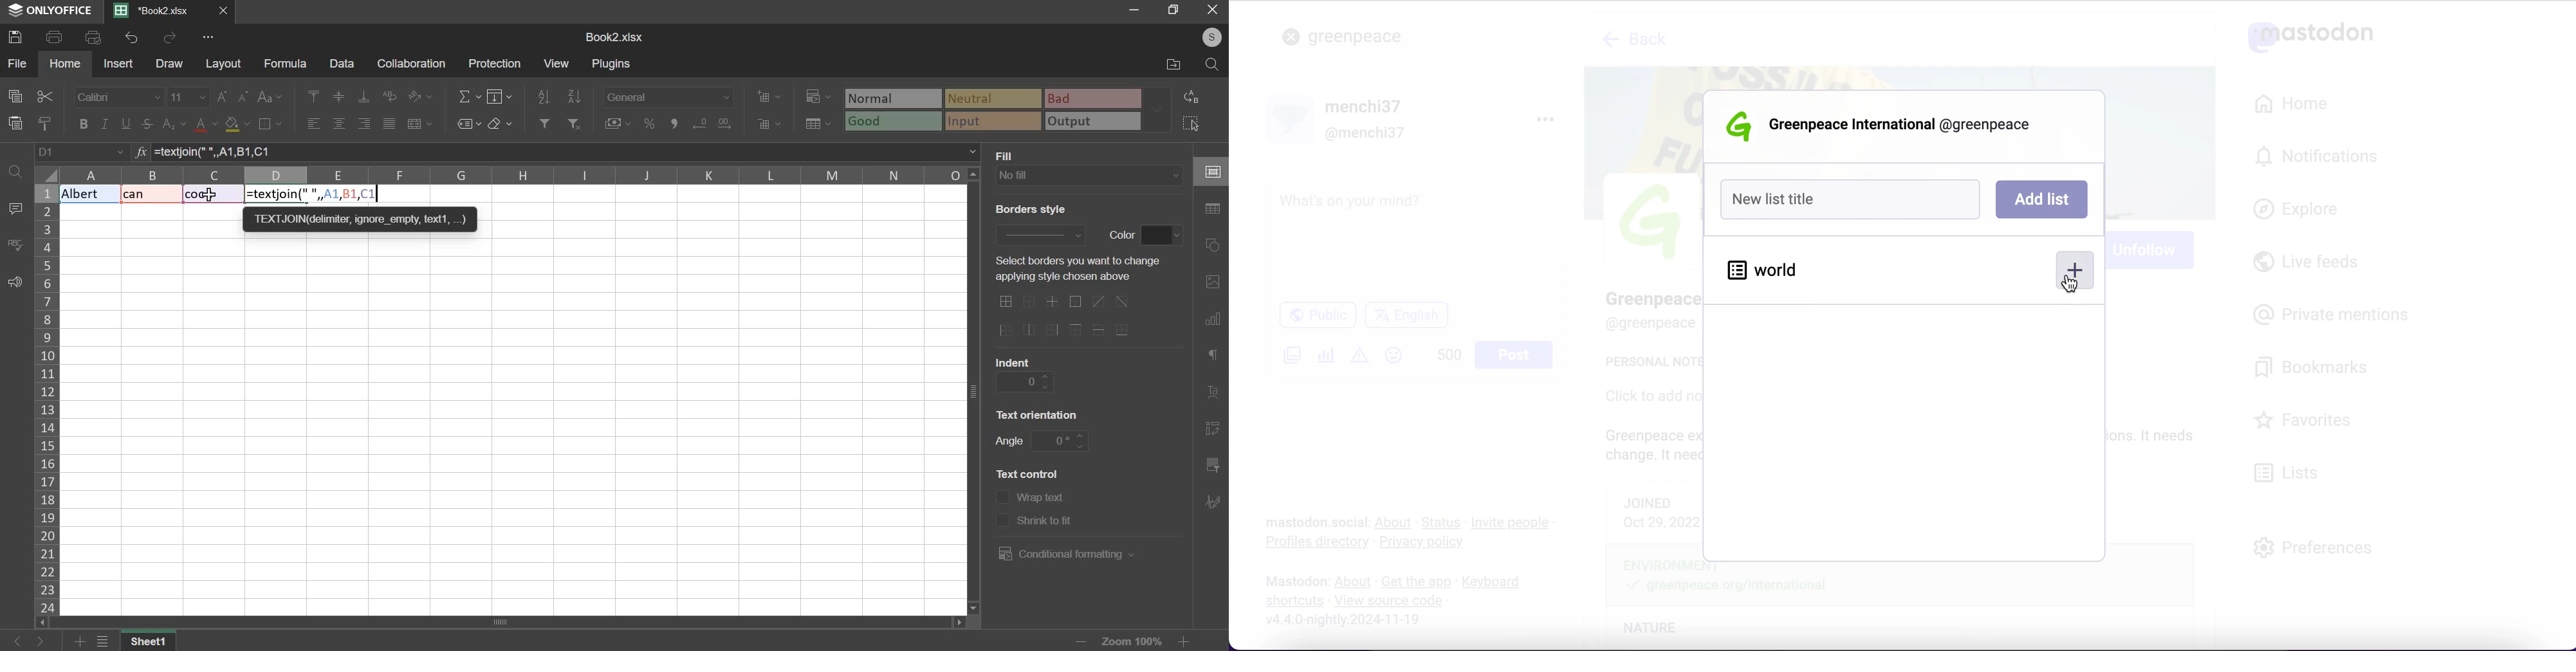 This screenshot has height=672, width=2576. I want to click on file, so click(17, 62).